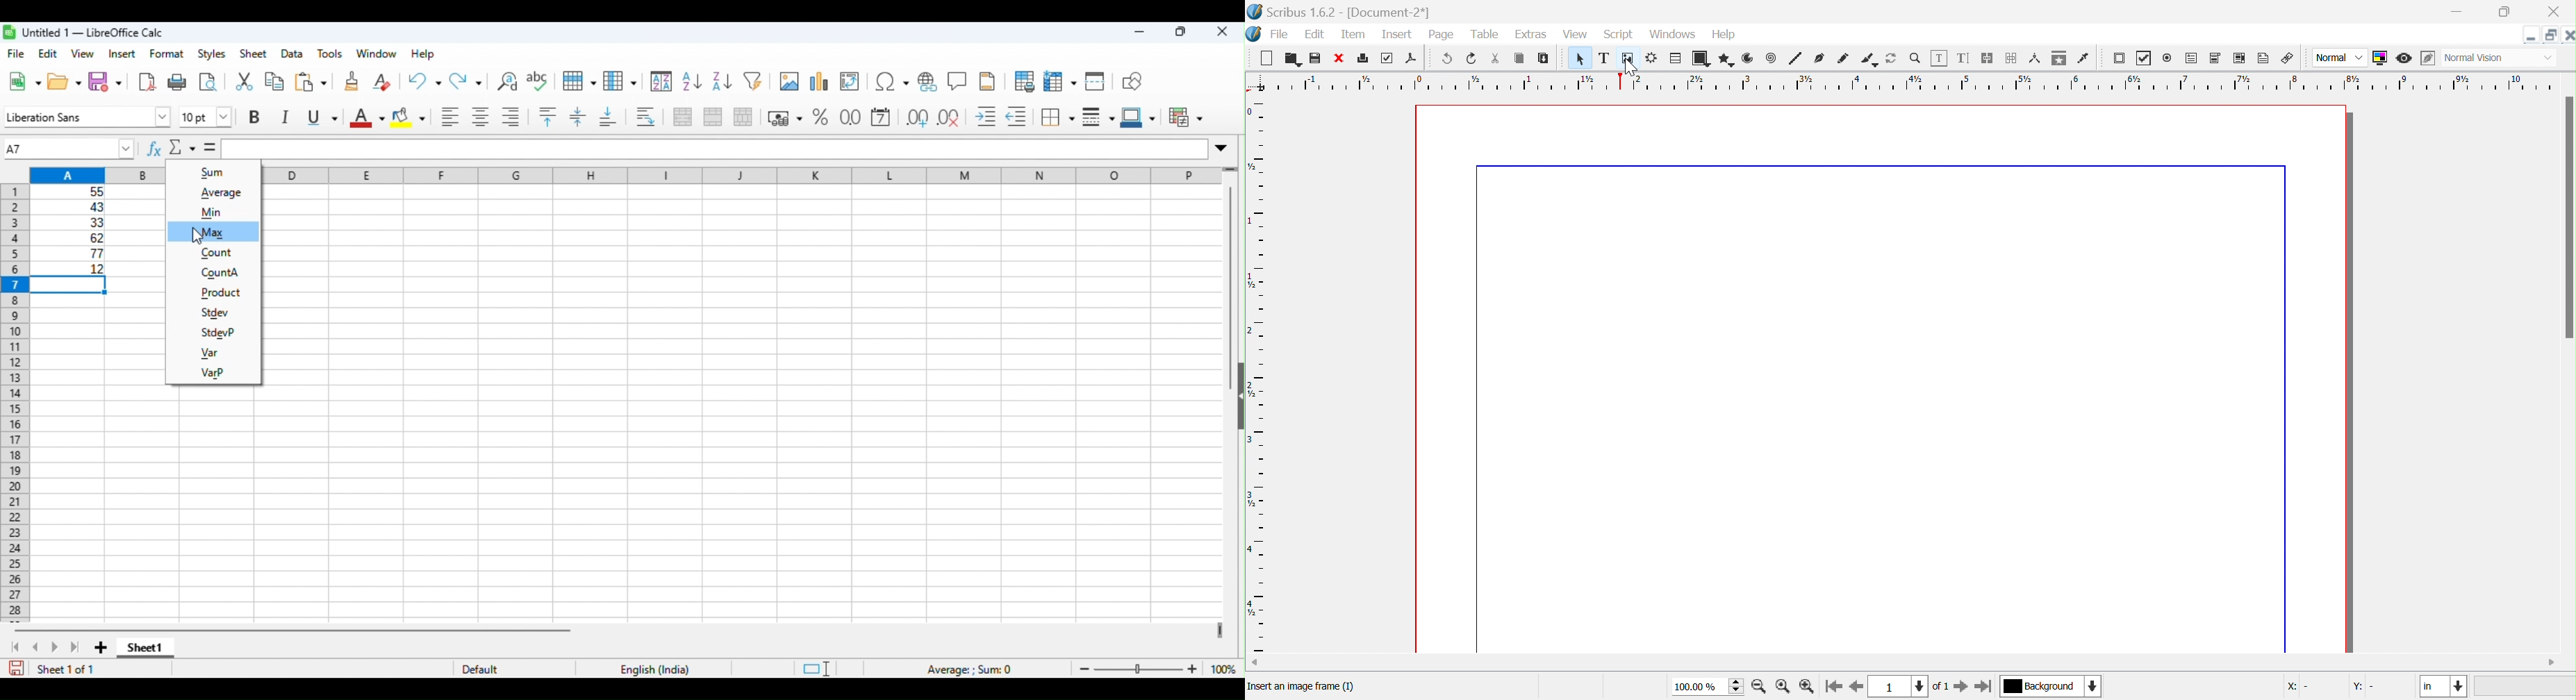 The image size is (2576, 700). I want to click on underline, so click(324, 117).